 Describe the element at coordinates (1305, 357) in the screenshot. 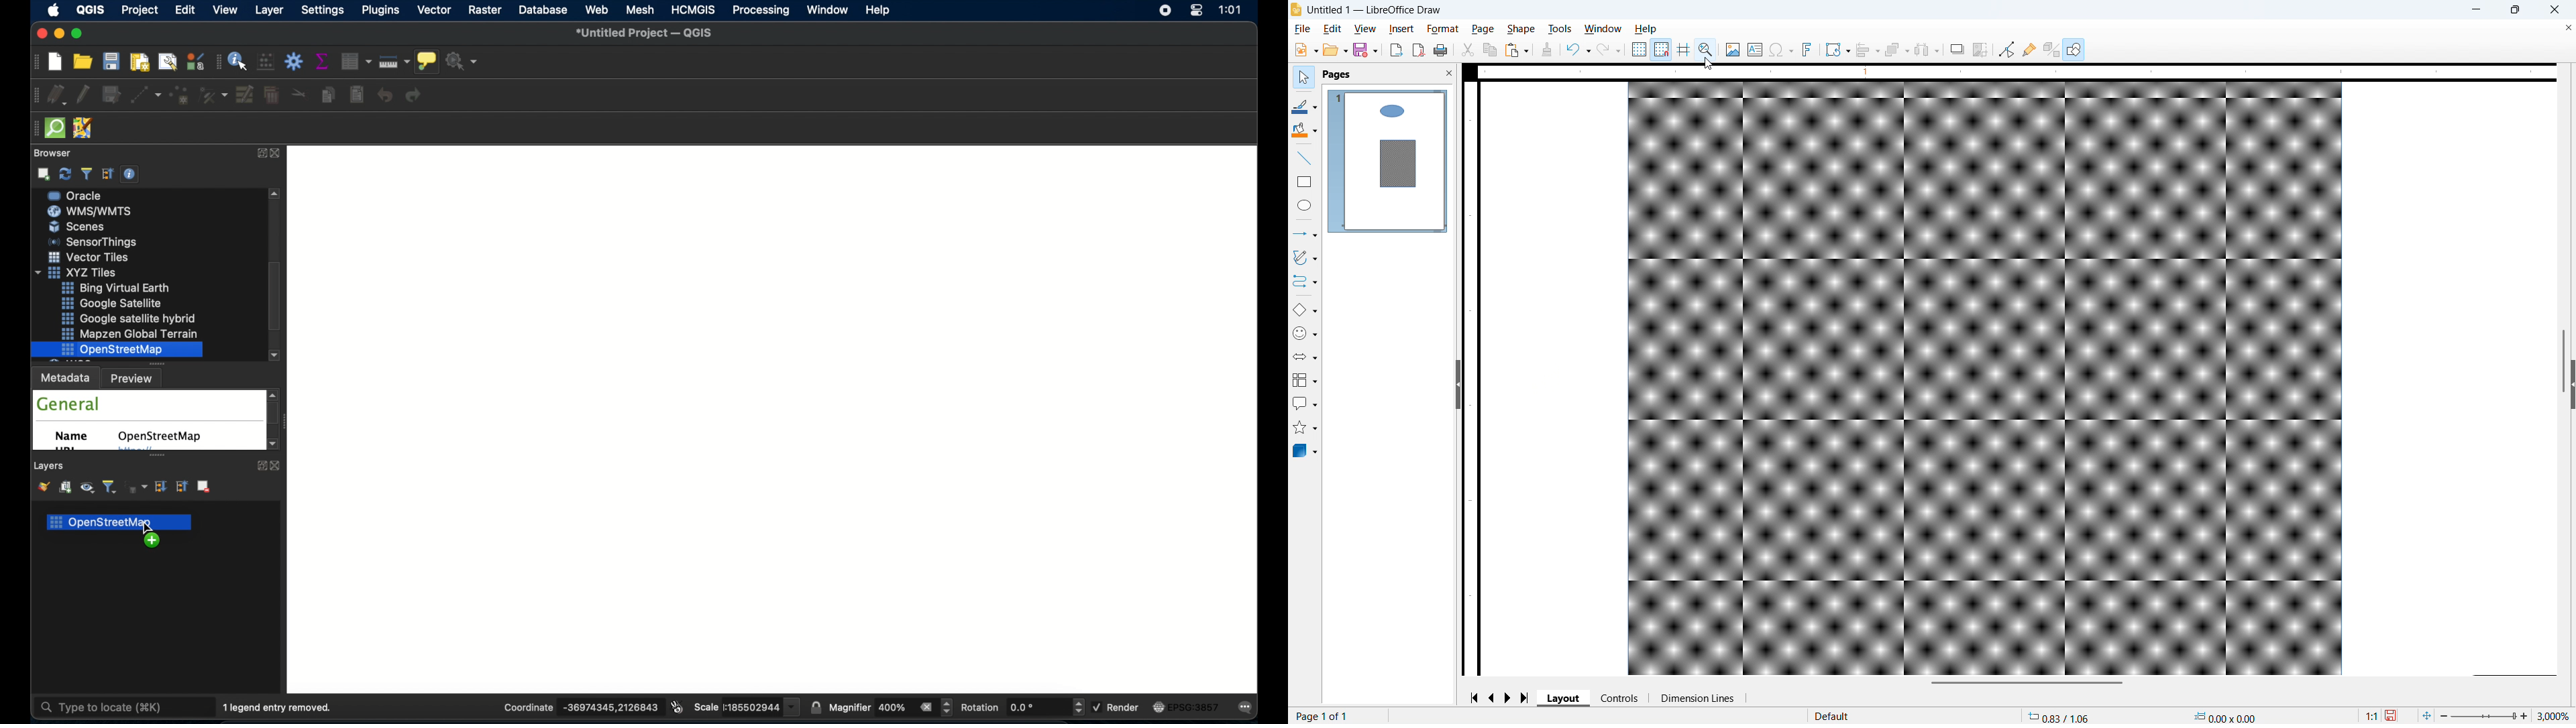

I see `Block arrows ` at that location.